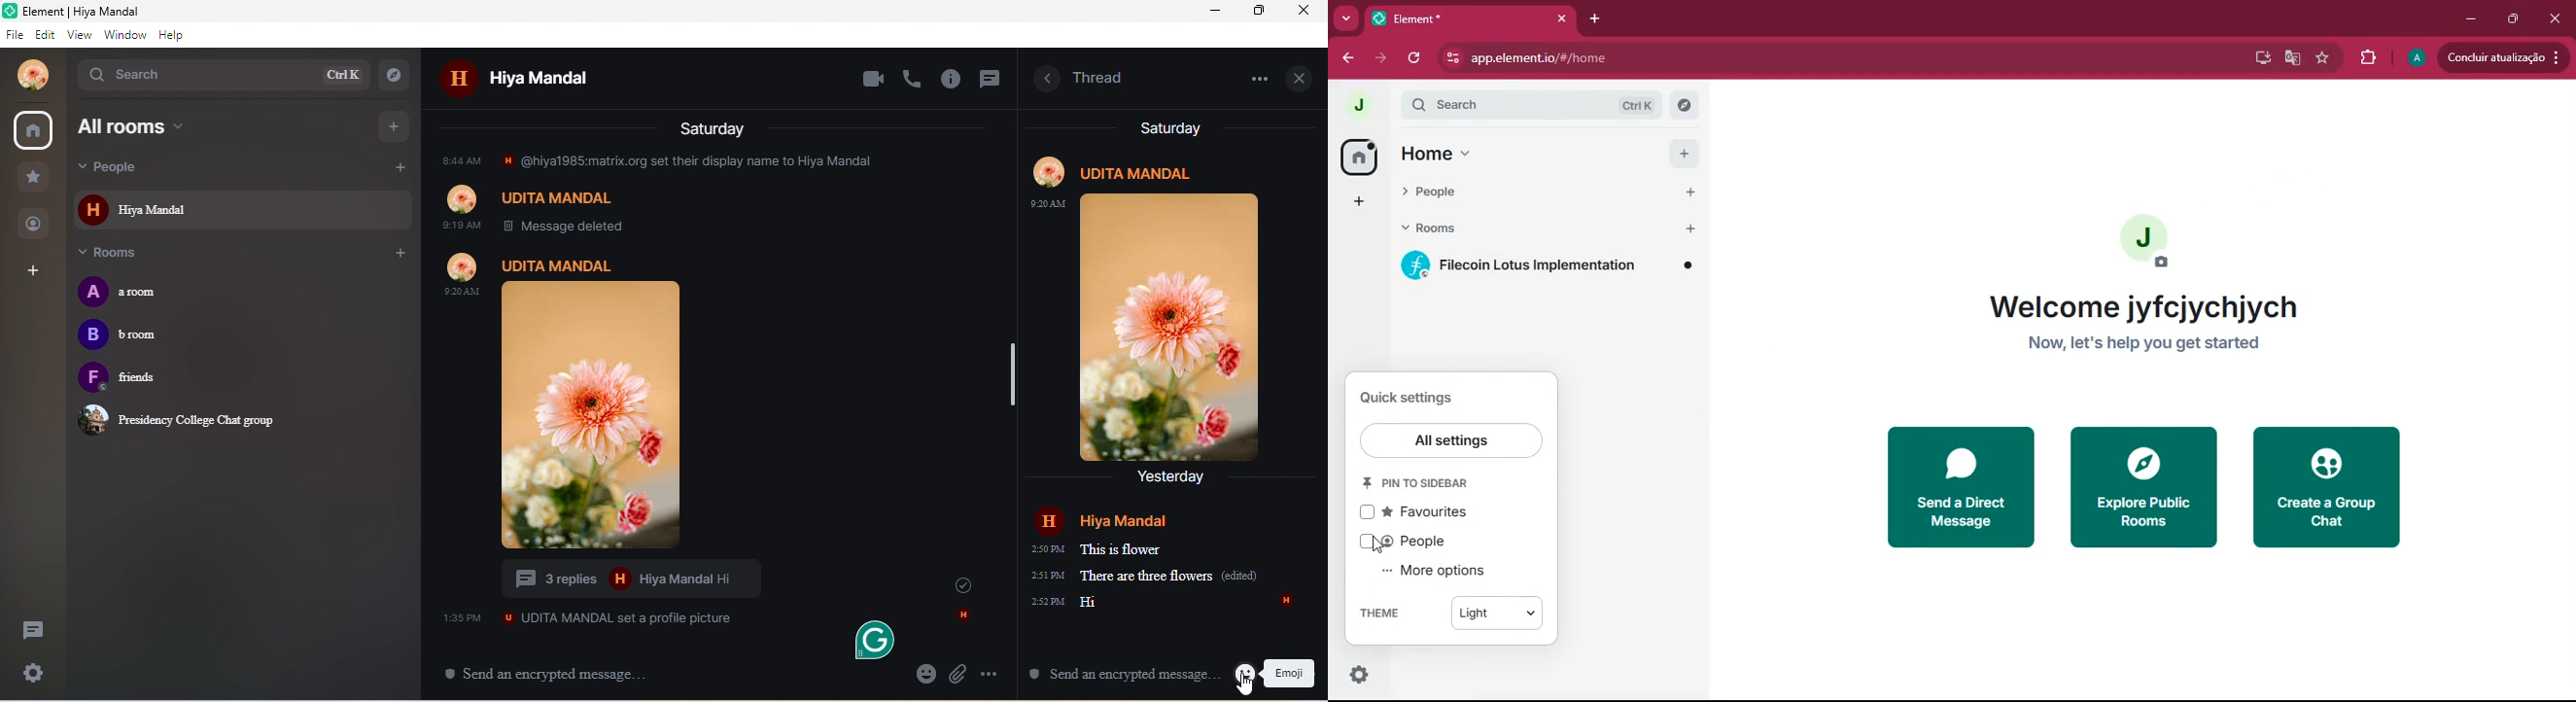 The image size is (2576, 728). What do you see at coordinates (35, 131) in the screenshot?
I see `all rooms` at bounding box center [35, 131].